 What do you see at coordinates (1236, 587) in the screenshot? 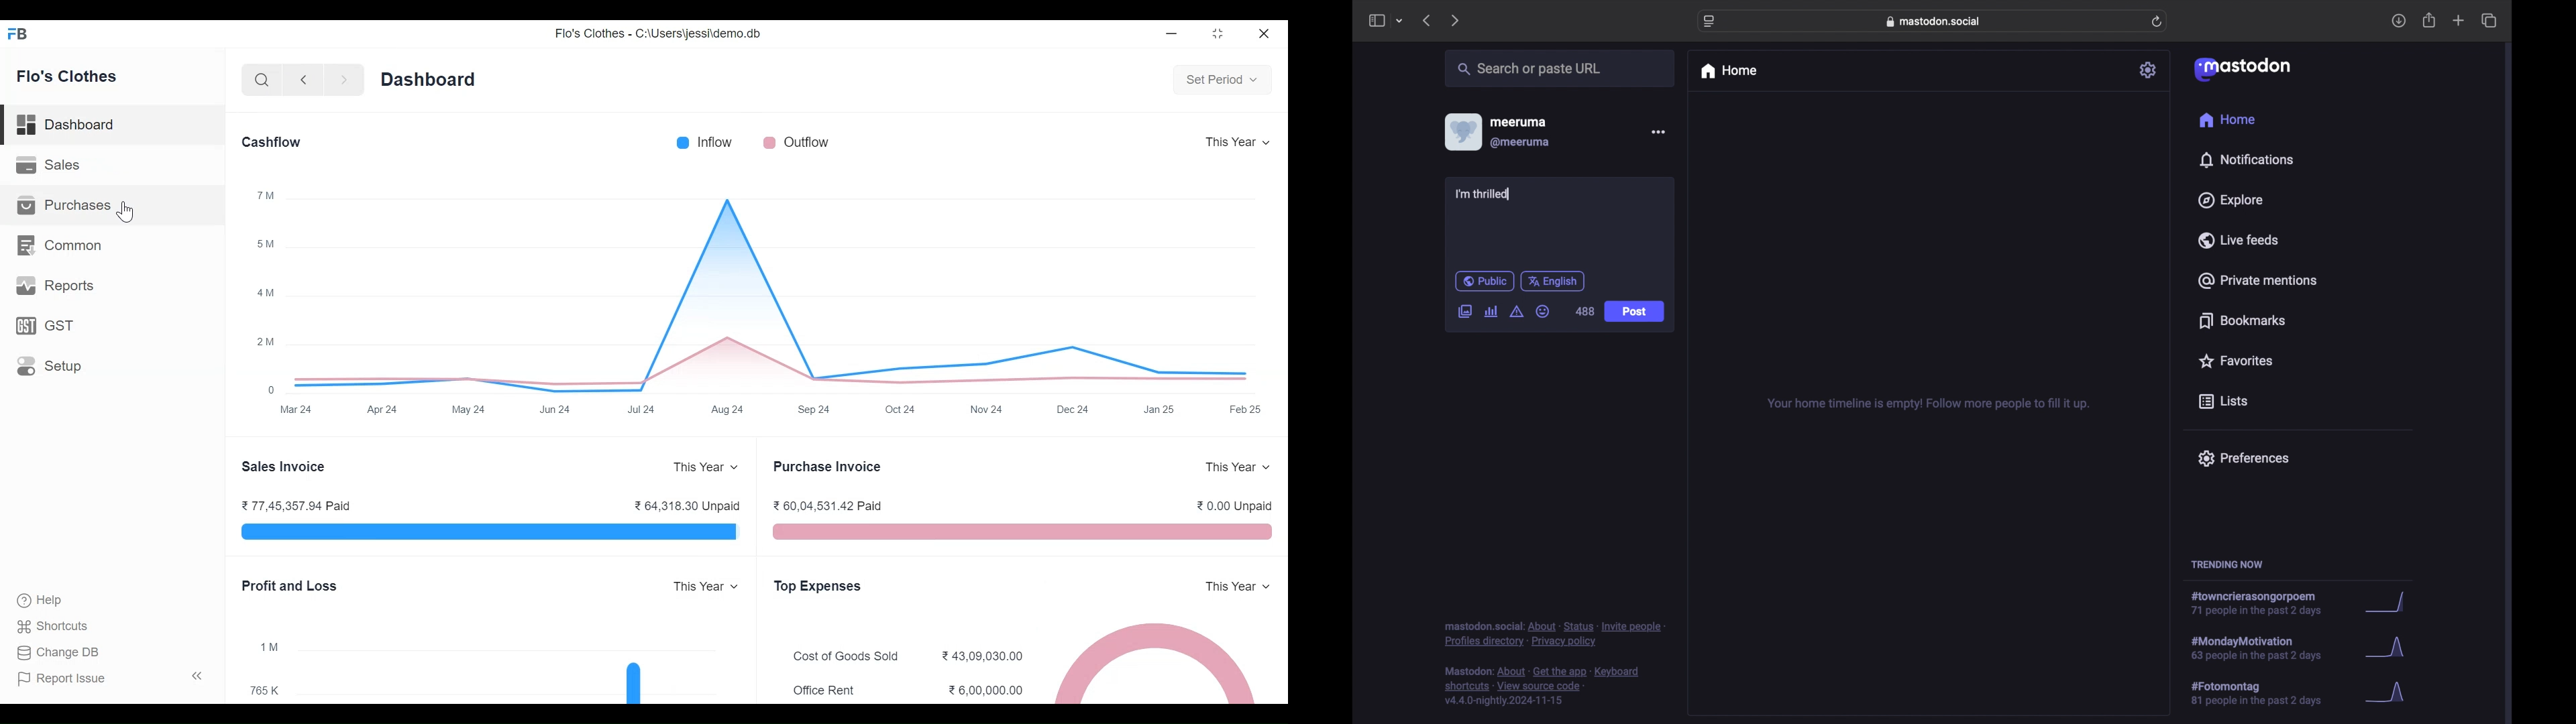
I see `This Year` at bounding box center [1236, 587].